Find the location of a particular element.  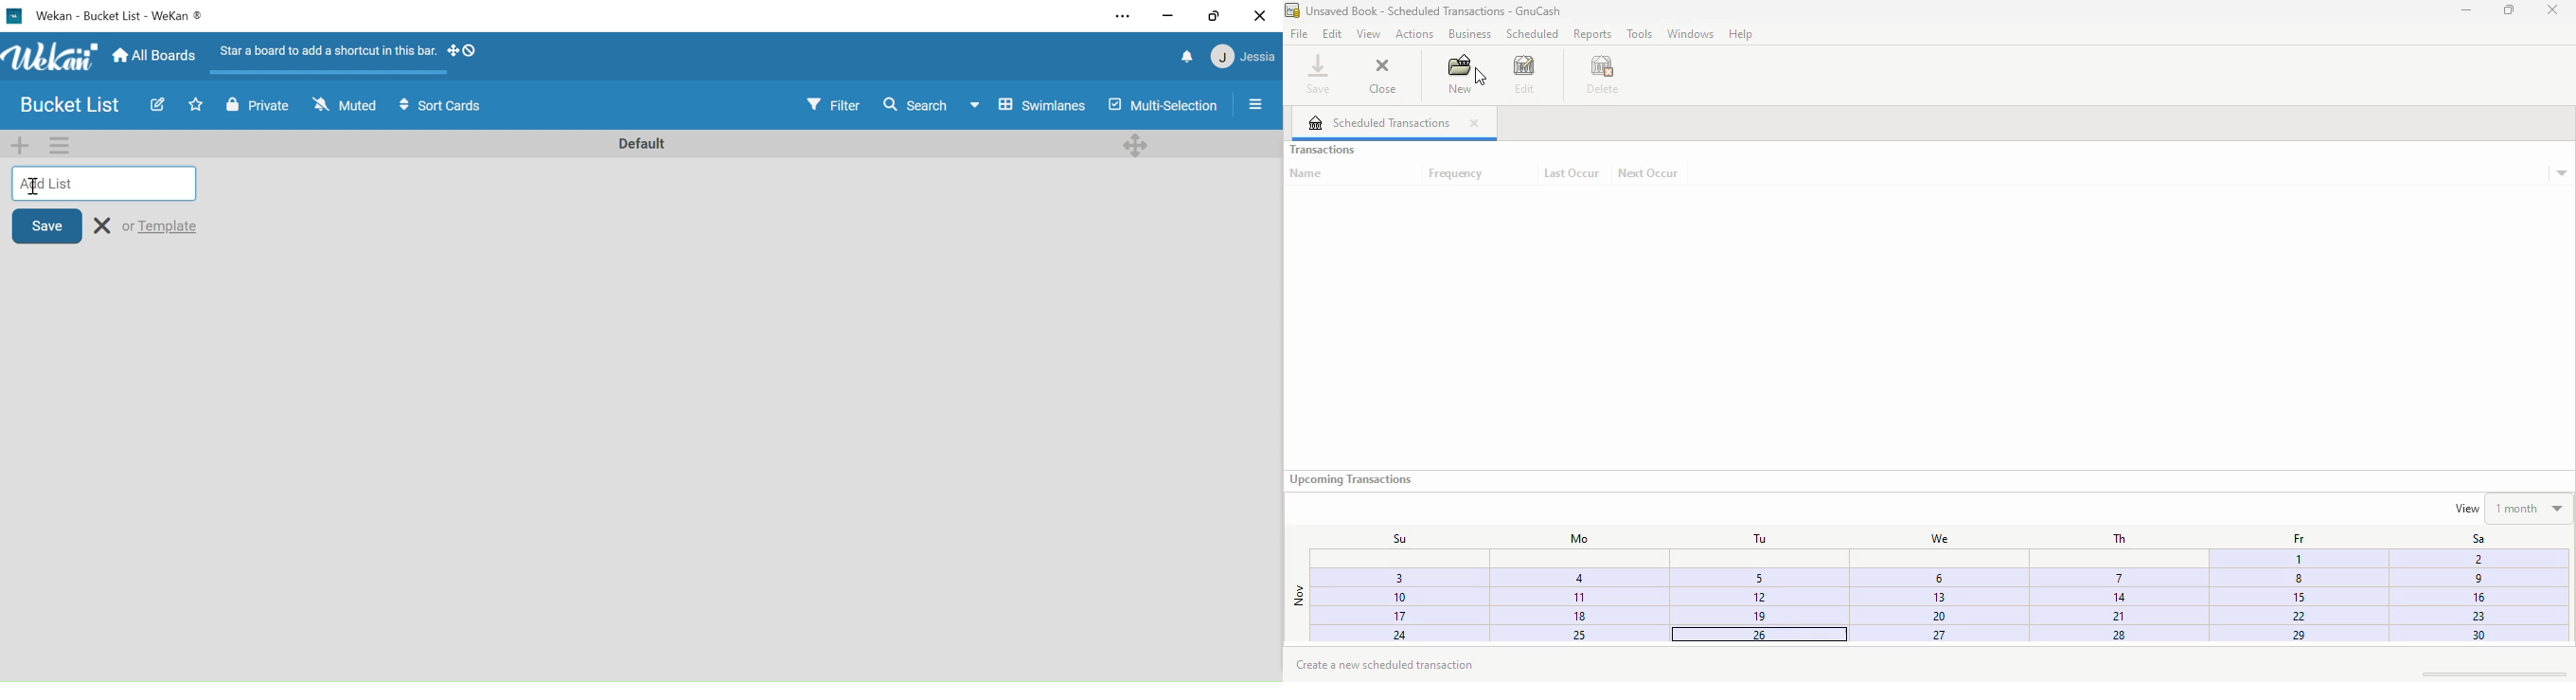

Swimlane name is located at coordinates (640, 142).